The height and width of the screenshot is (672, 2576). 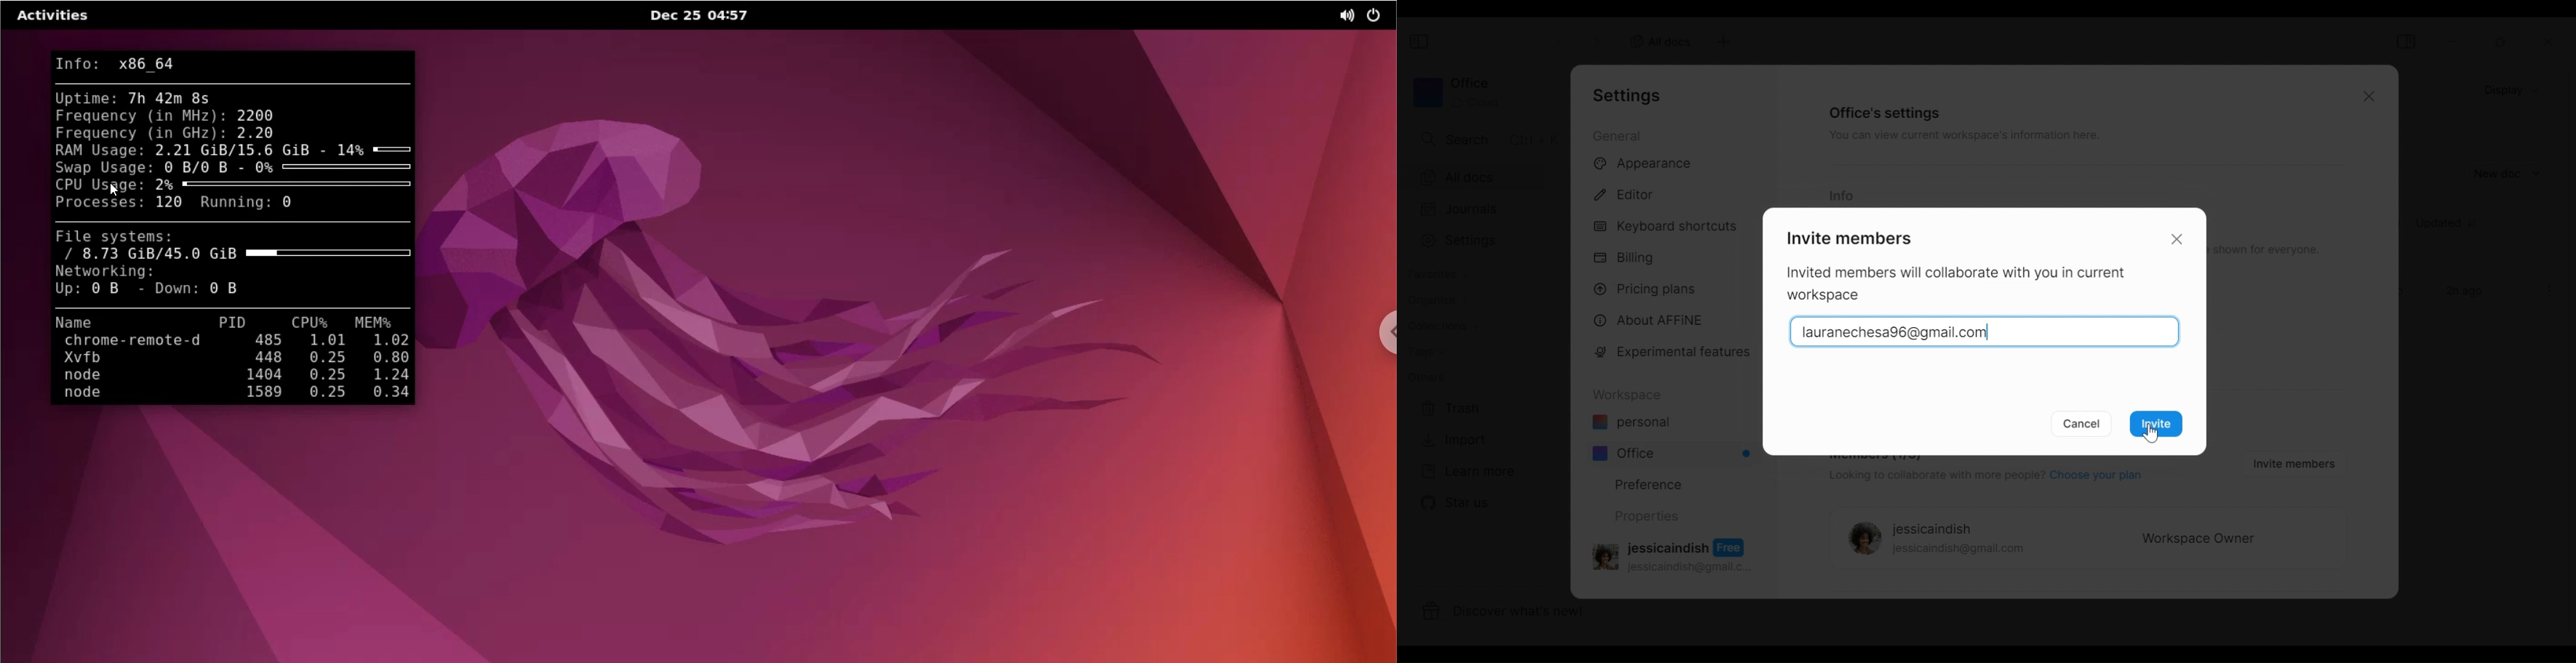 What do you see at coordinates (1512, 613) in the screenshot?
I see `Discover what's new` at bounding box center [1512, 613].